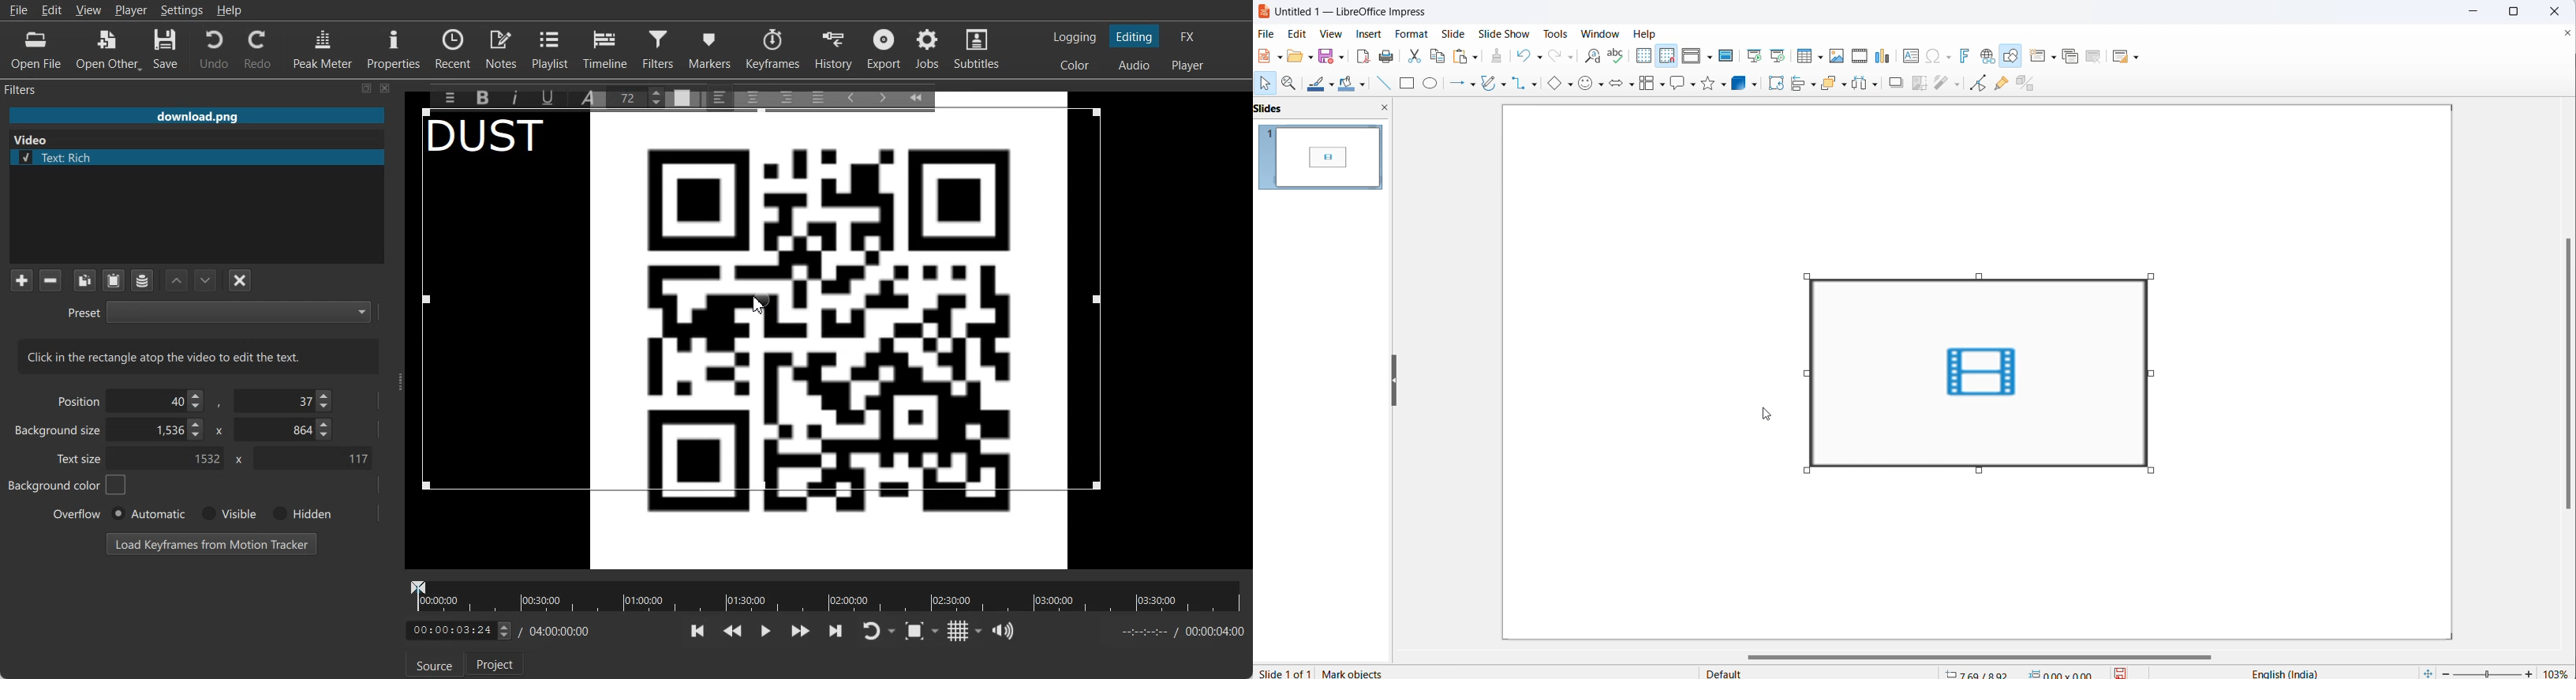 The width and height of the screenshot is (2576, 700). Describe the element at coordinates (2156, 468) in the screenshot. I see `selection markup` at that location.